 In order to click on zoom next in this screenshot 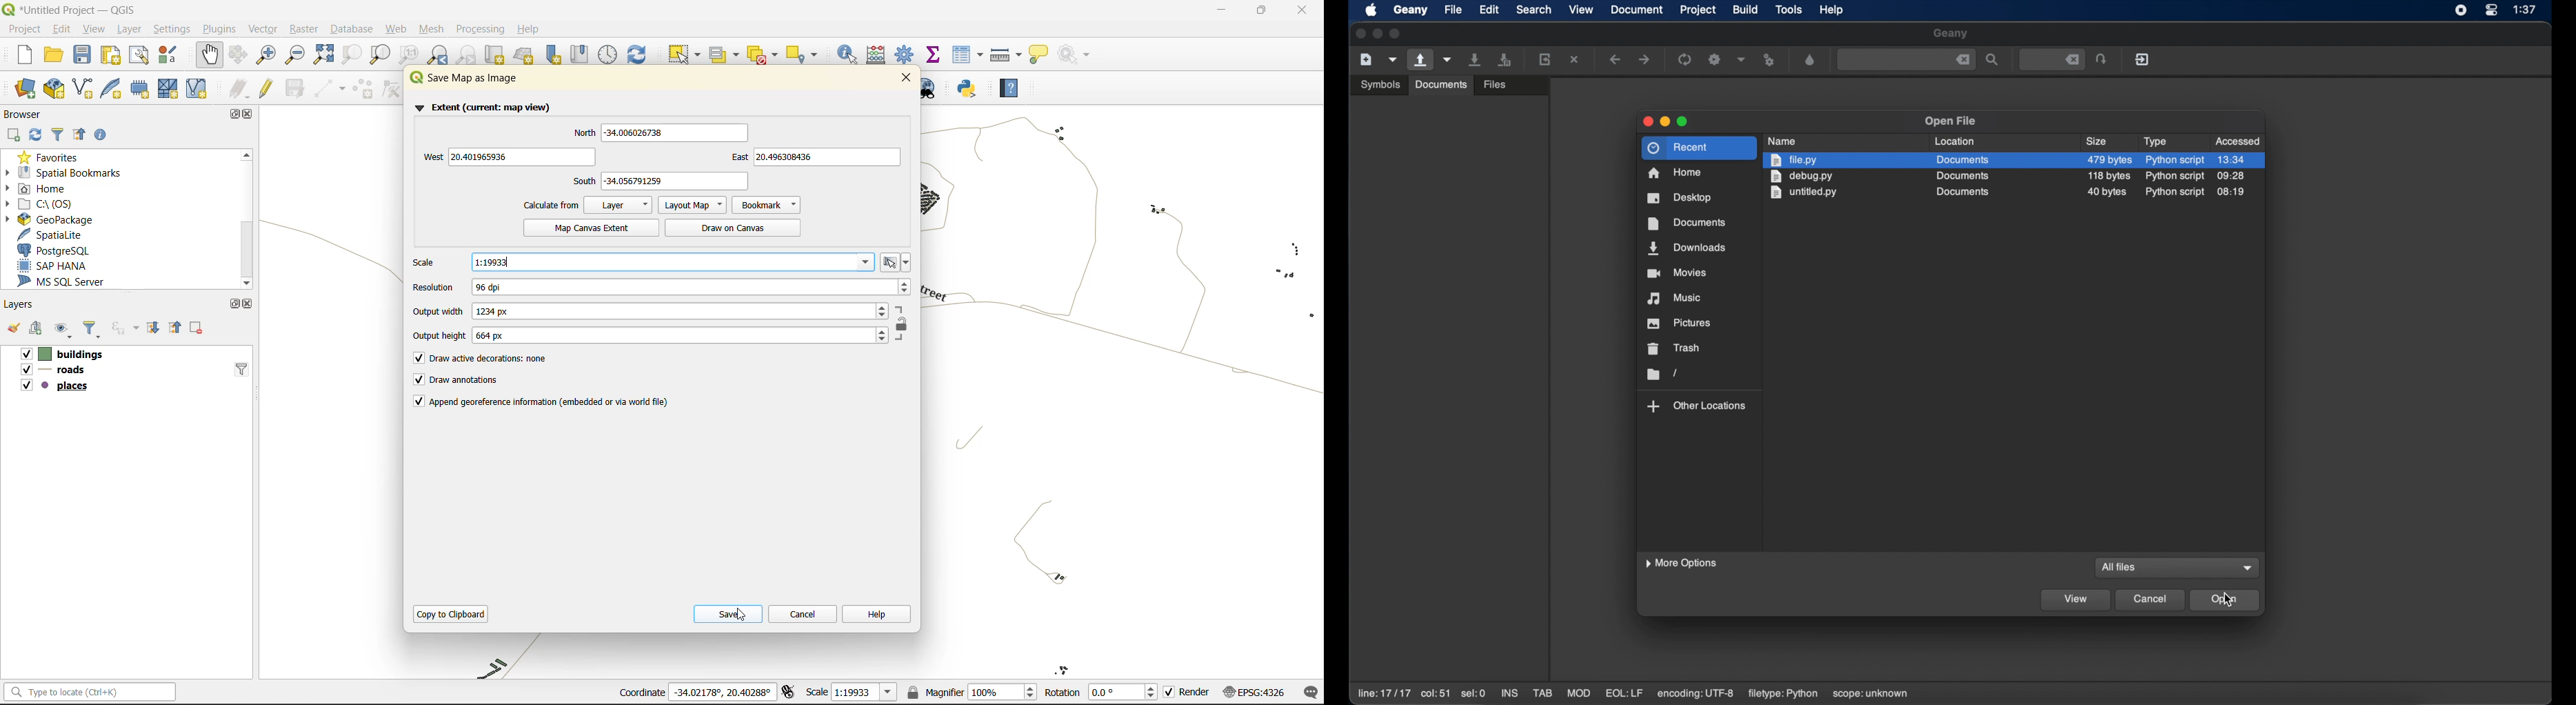, I will do `click(467, 54)`.